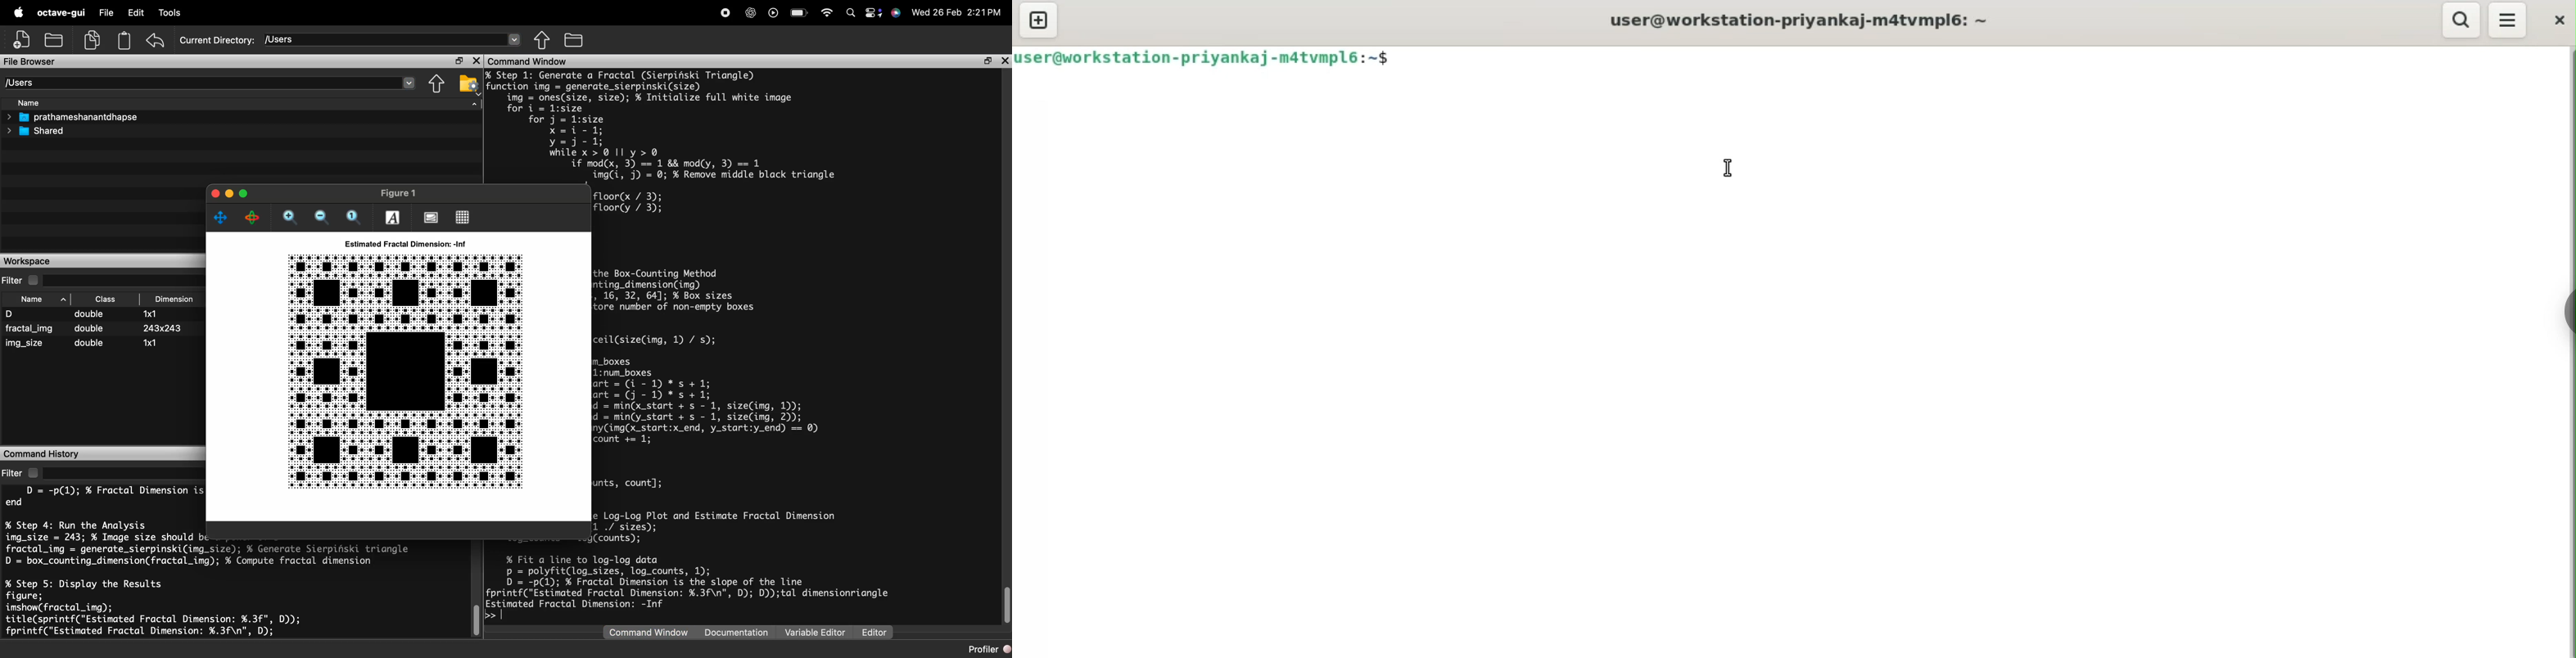 The height and width of the screenshot is (672, 2576). What do you see at coordinates (461, 217) in the screenshot?
I see `grid` at bounding box center [461, 217].